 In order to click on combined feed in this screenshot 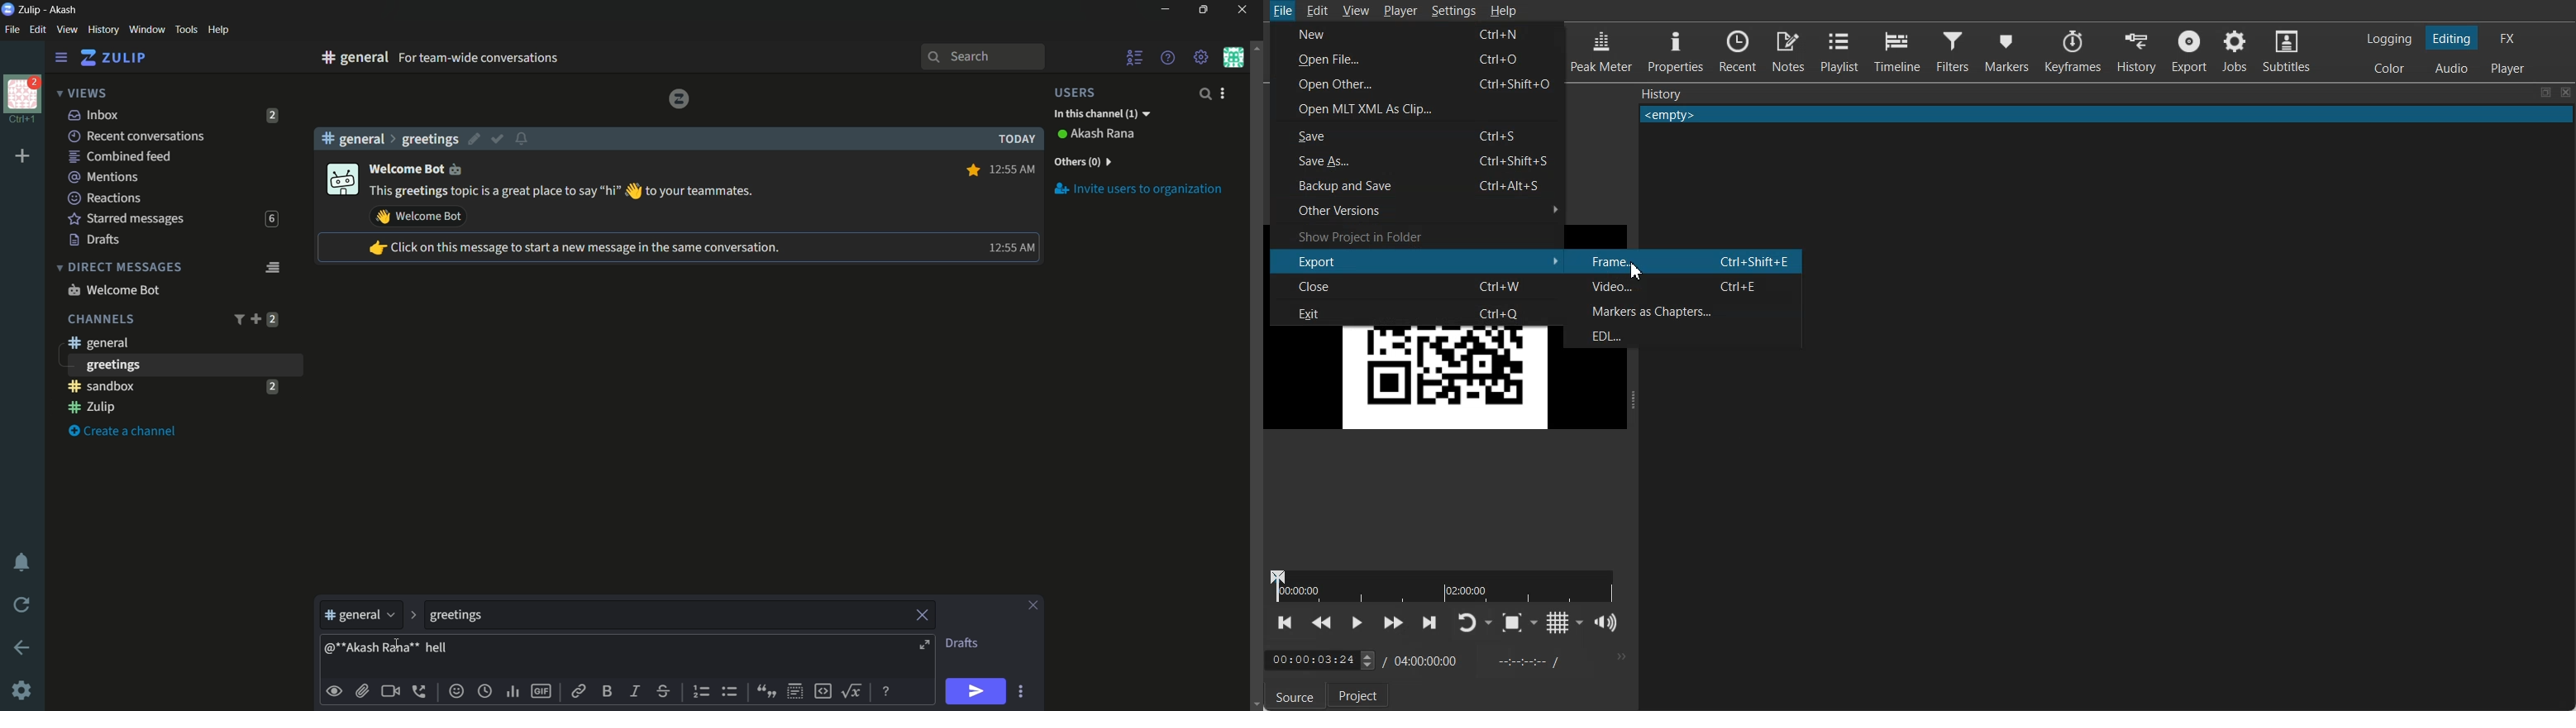, I will do `click(119, 157)`.